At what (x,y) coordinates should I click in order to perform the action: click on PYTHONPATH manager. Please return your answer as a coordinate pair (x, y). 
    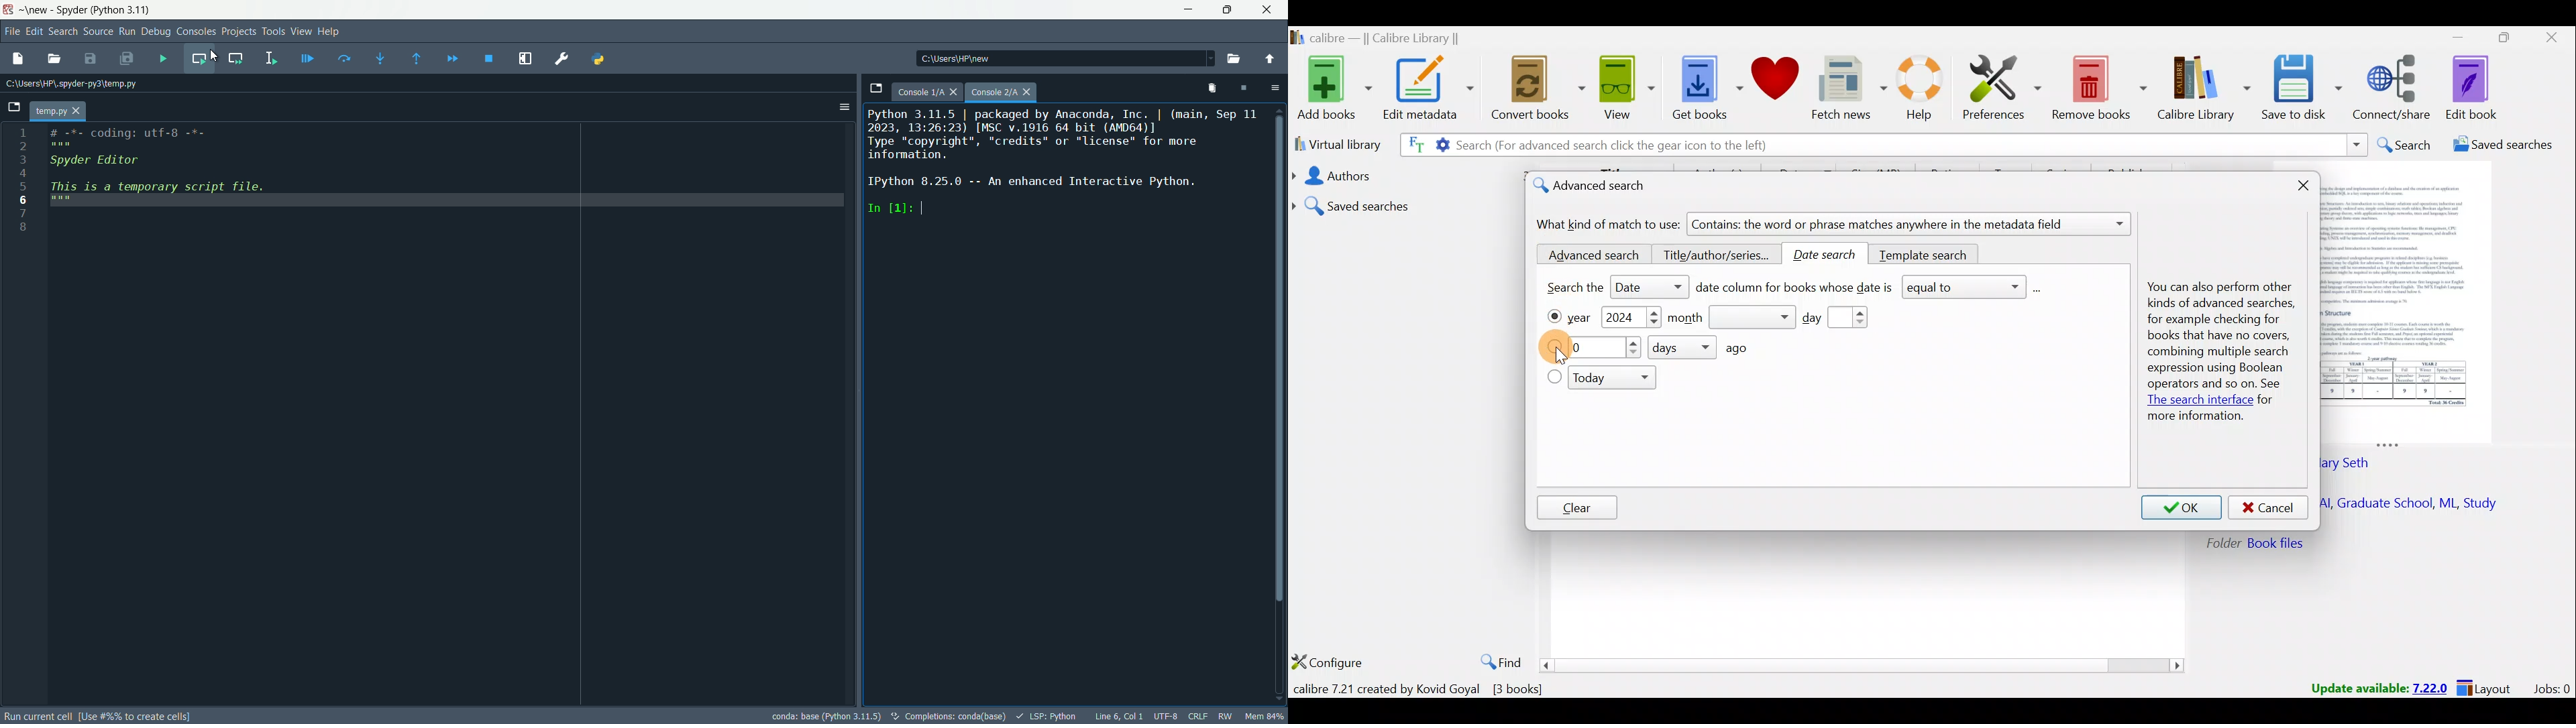
    Looking at the image, I should click on (595, 57).